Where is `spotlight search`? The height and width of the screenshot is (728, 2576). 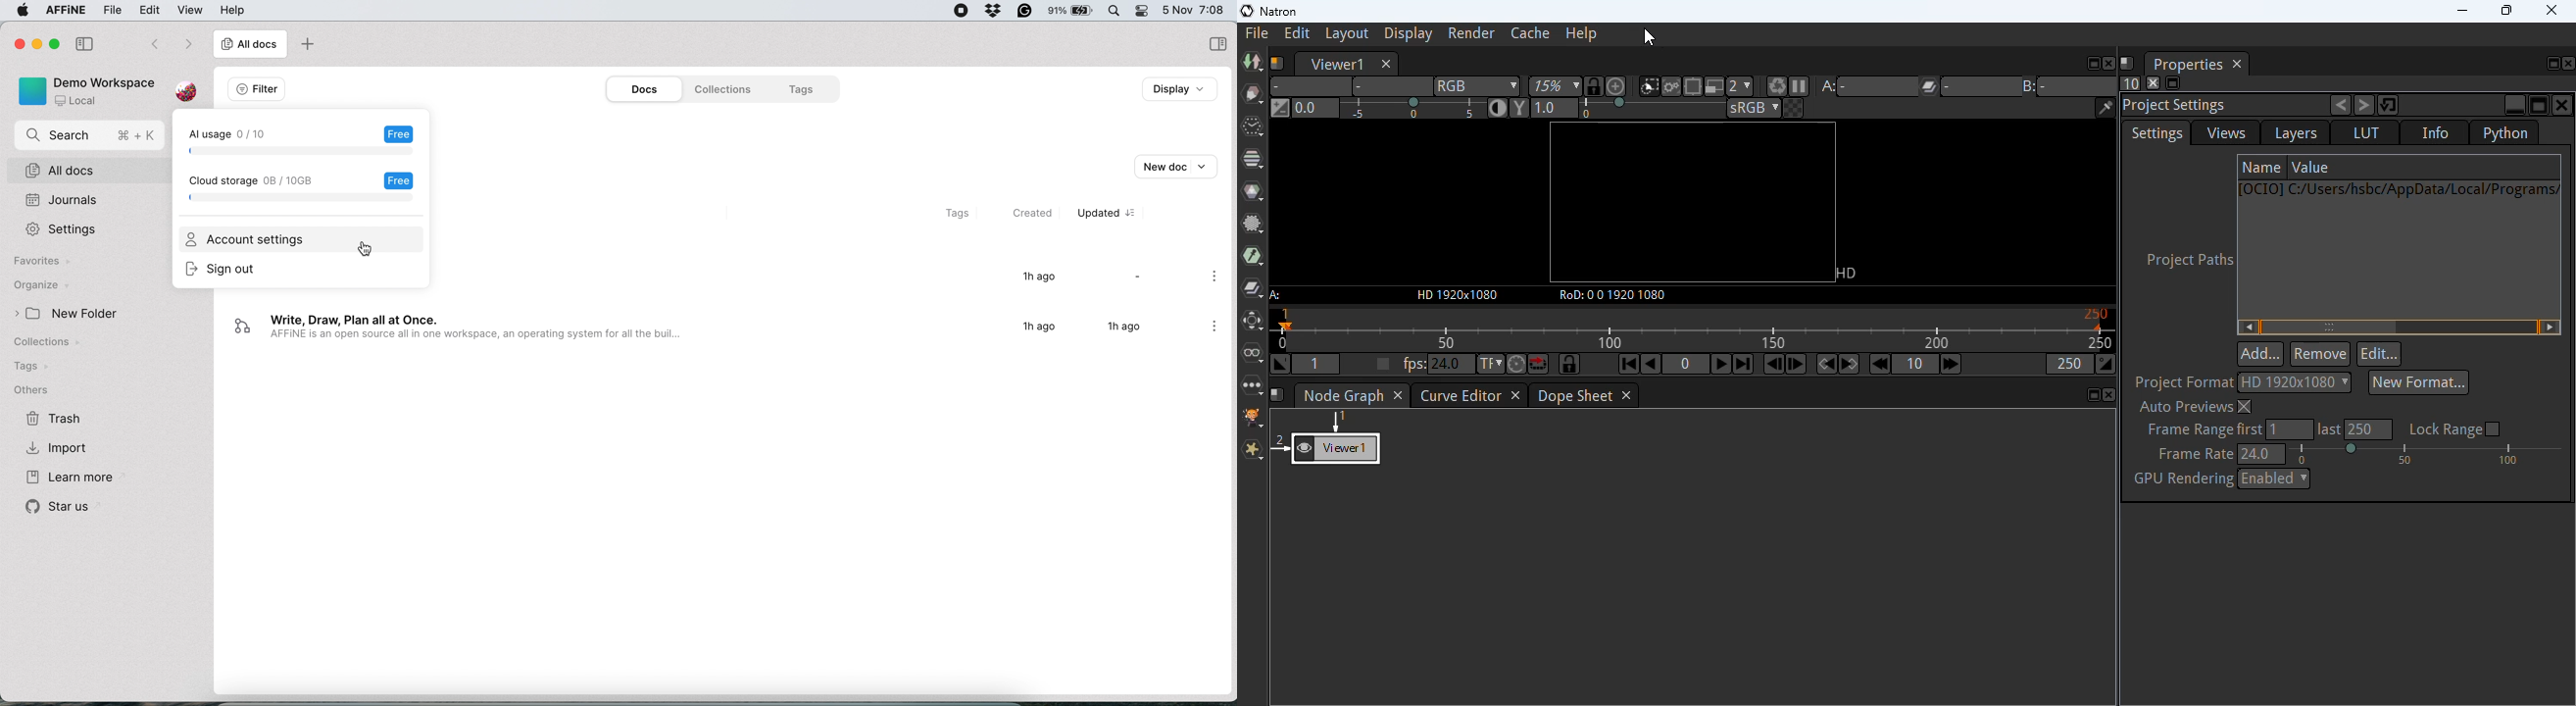
spotlight search is located at coordinates (1116, 11).